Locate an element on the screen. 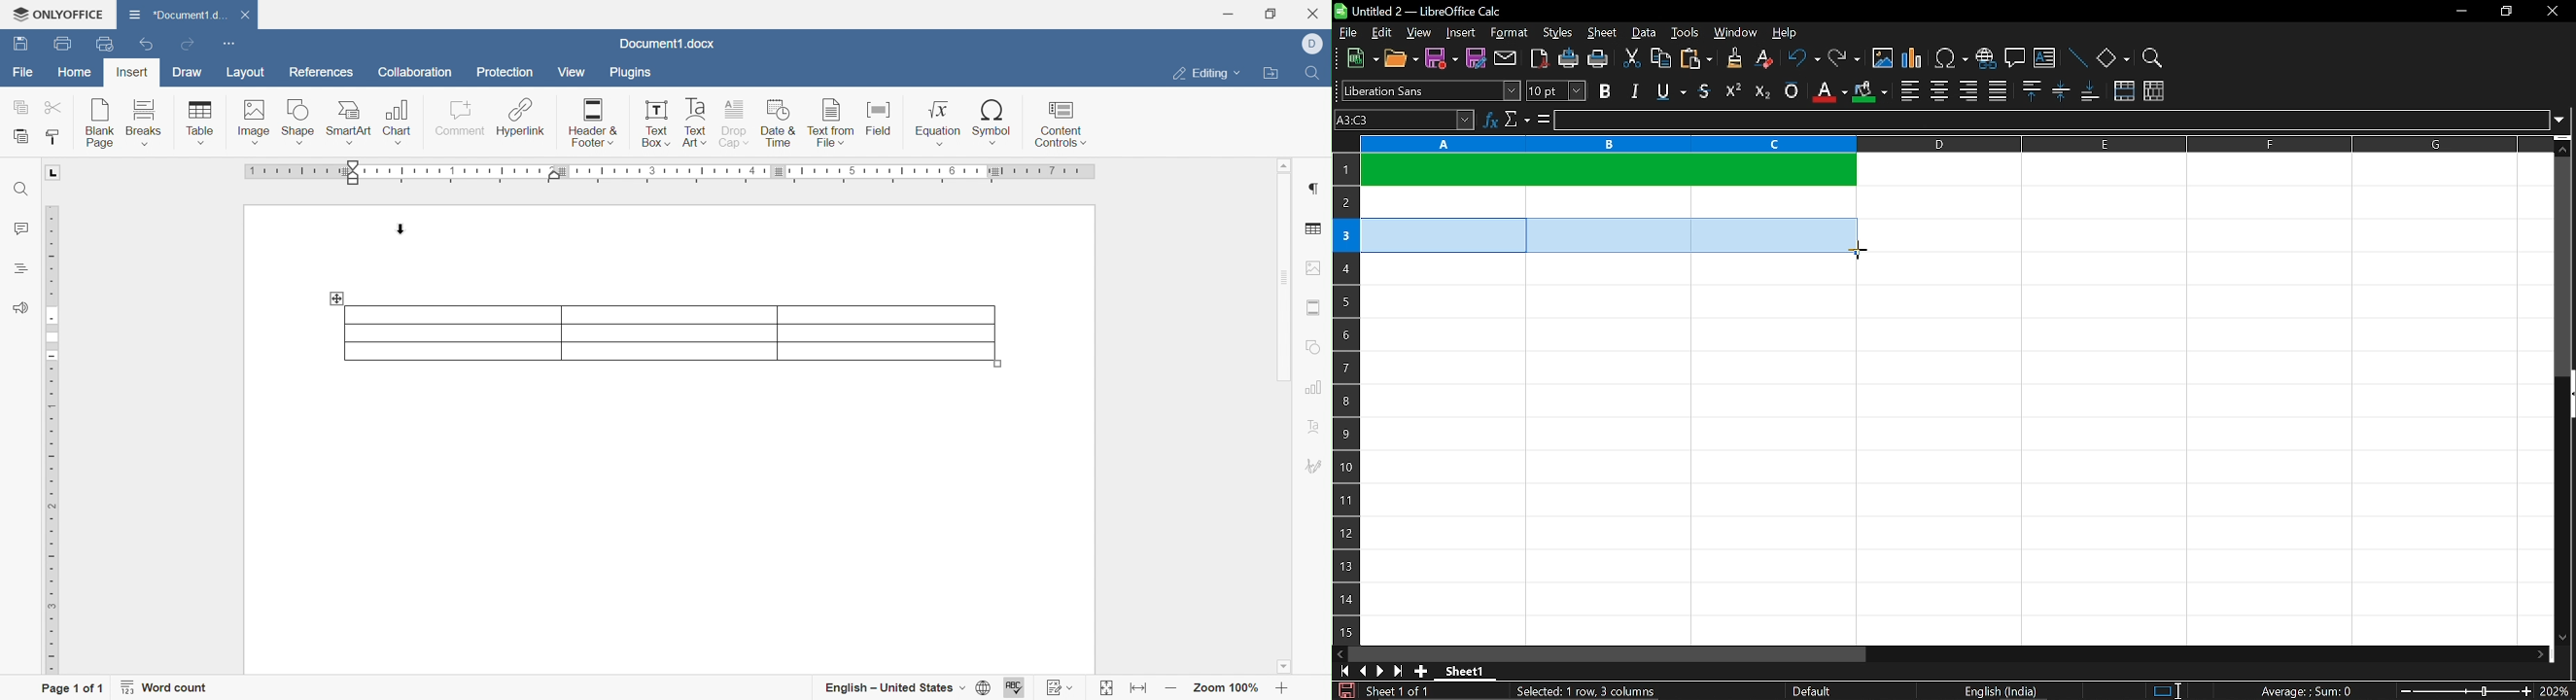 The image size is (2576, 700). English - United States is located at coordinates (894, 686).